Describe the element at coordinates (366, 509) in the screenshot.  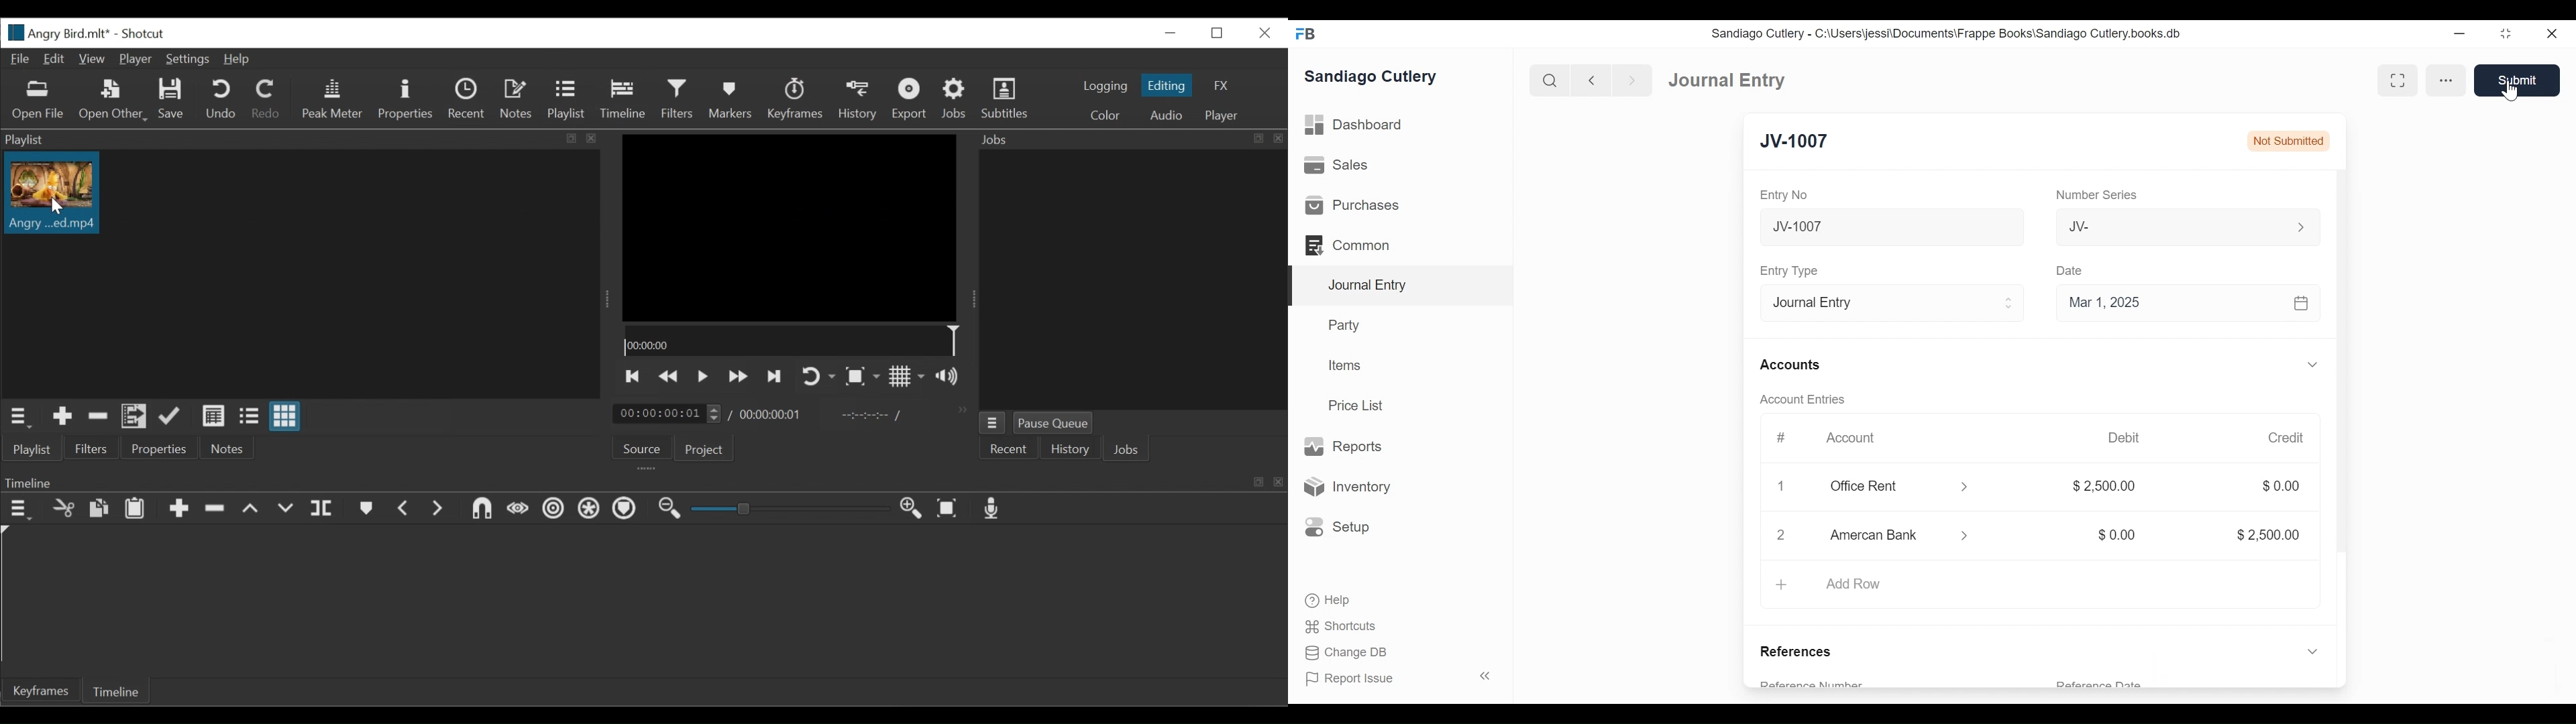
I see `Markers` at that location.